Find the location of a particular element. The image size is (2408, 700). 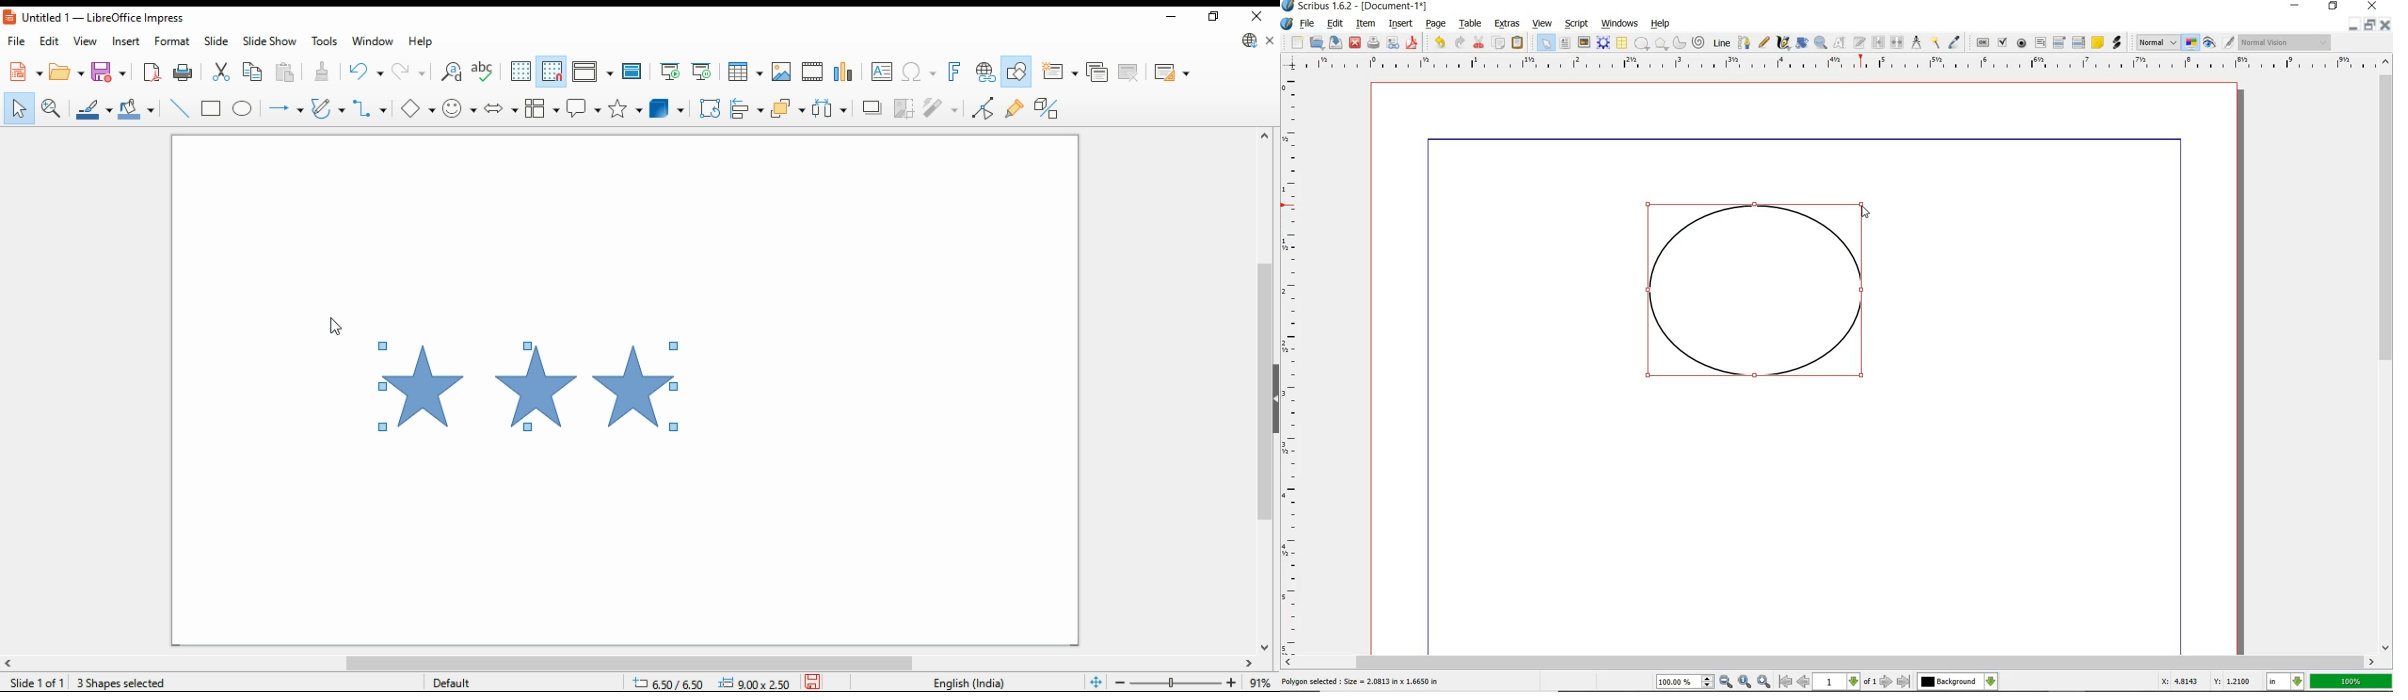

first is located at coordinates (1785, 681).